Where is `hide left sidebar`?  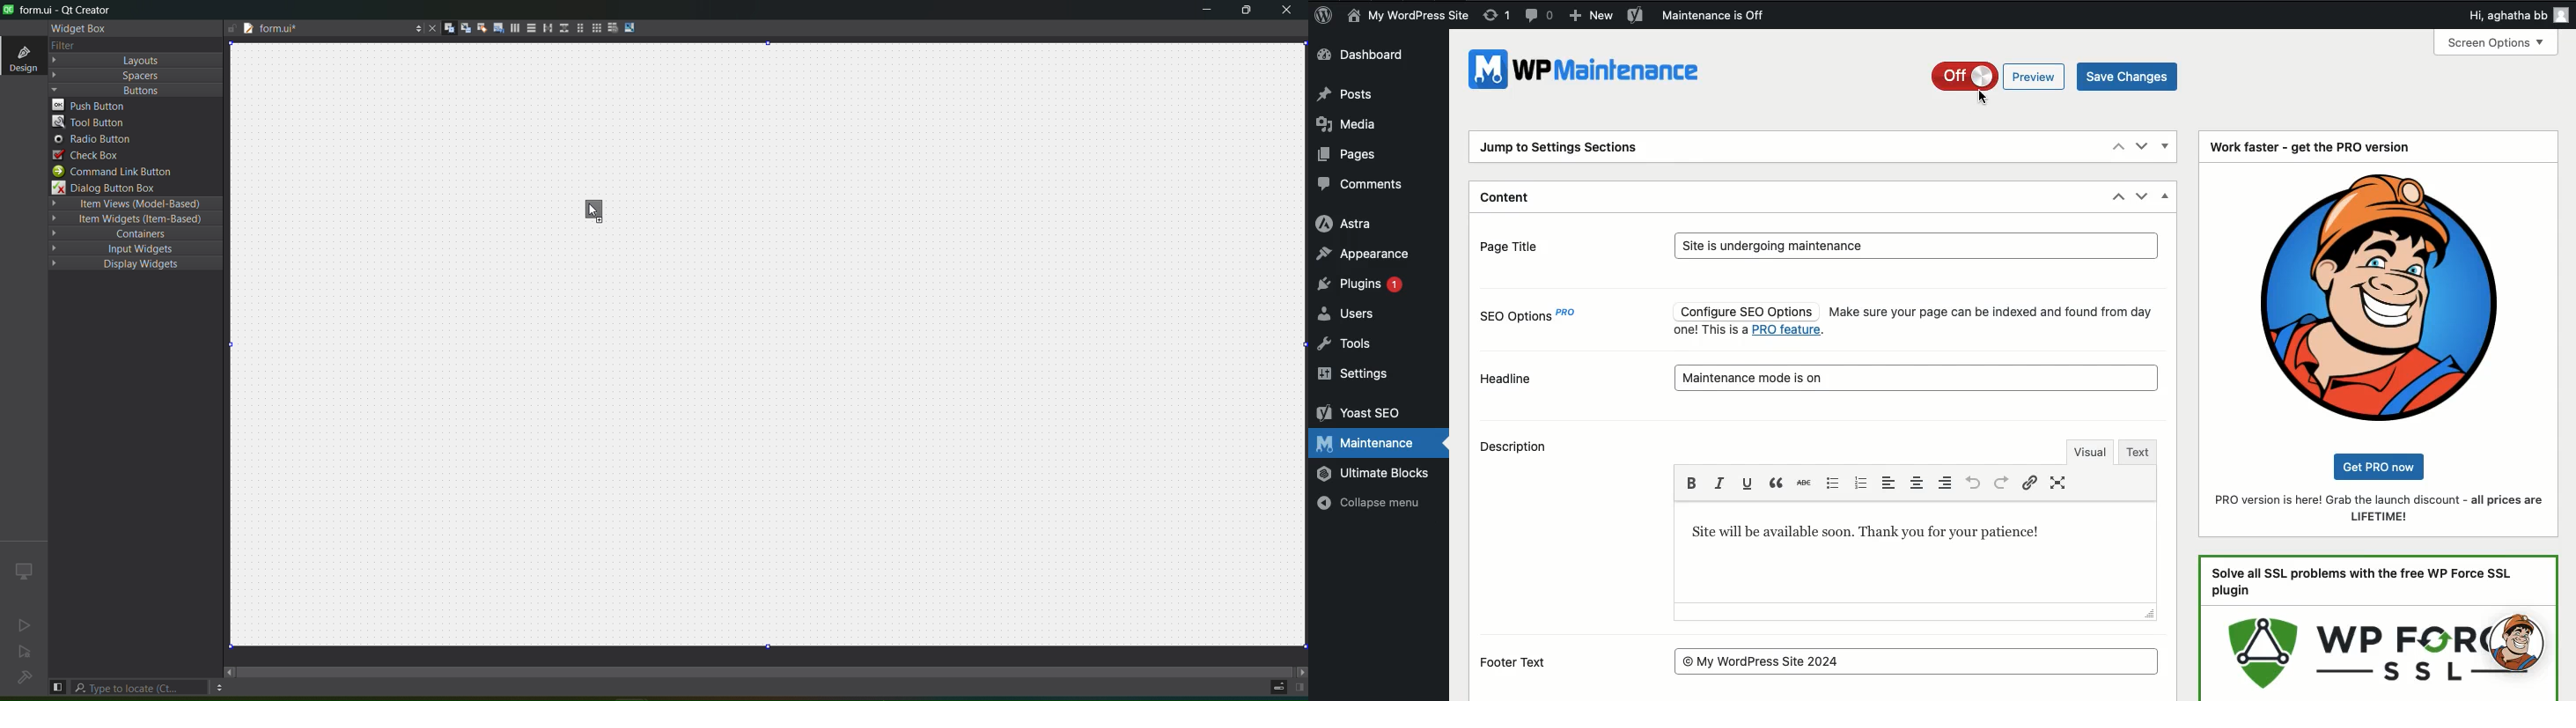
hide left sidebar is located at coordinates (58, 686).